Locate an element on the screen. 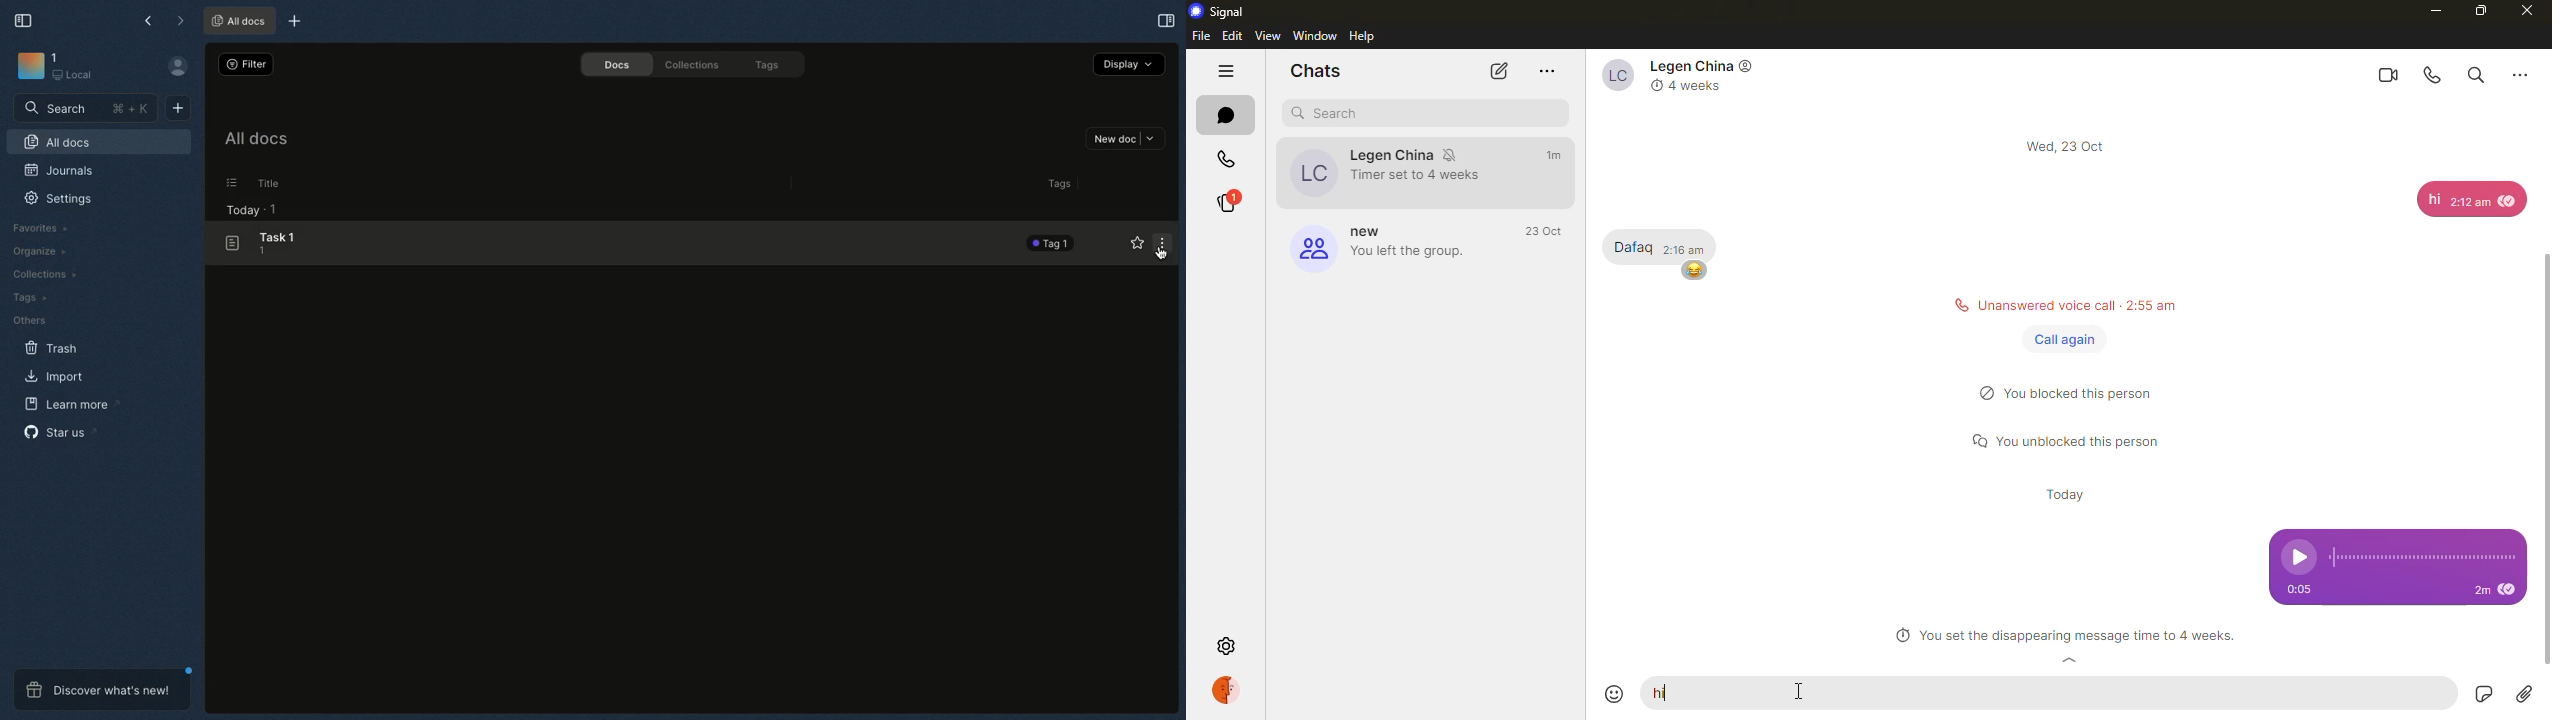 The width and height of the screenshot is (2576, 728). happy emoji is located at coordinates (1694, 270).